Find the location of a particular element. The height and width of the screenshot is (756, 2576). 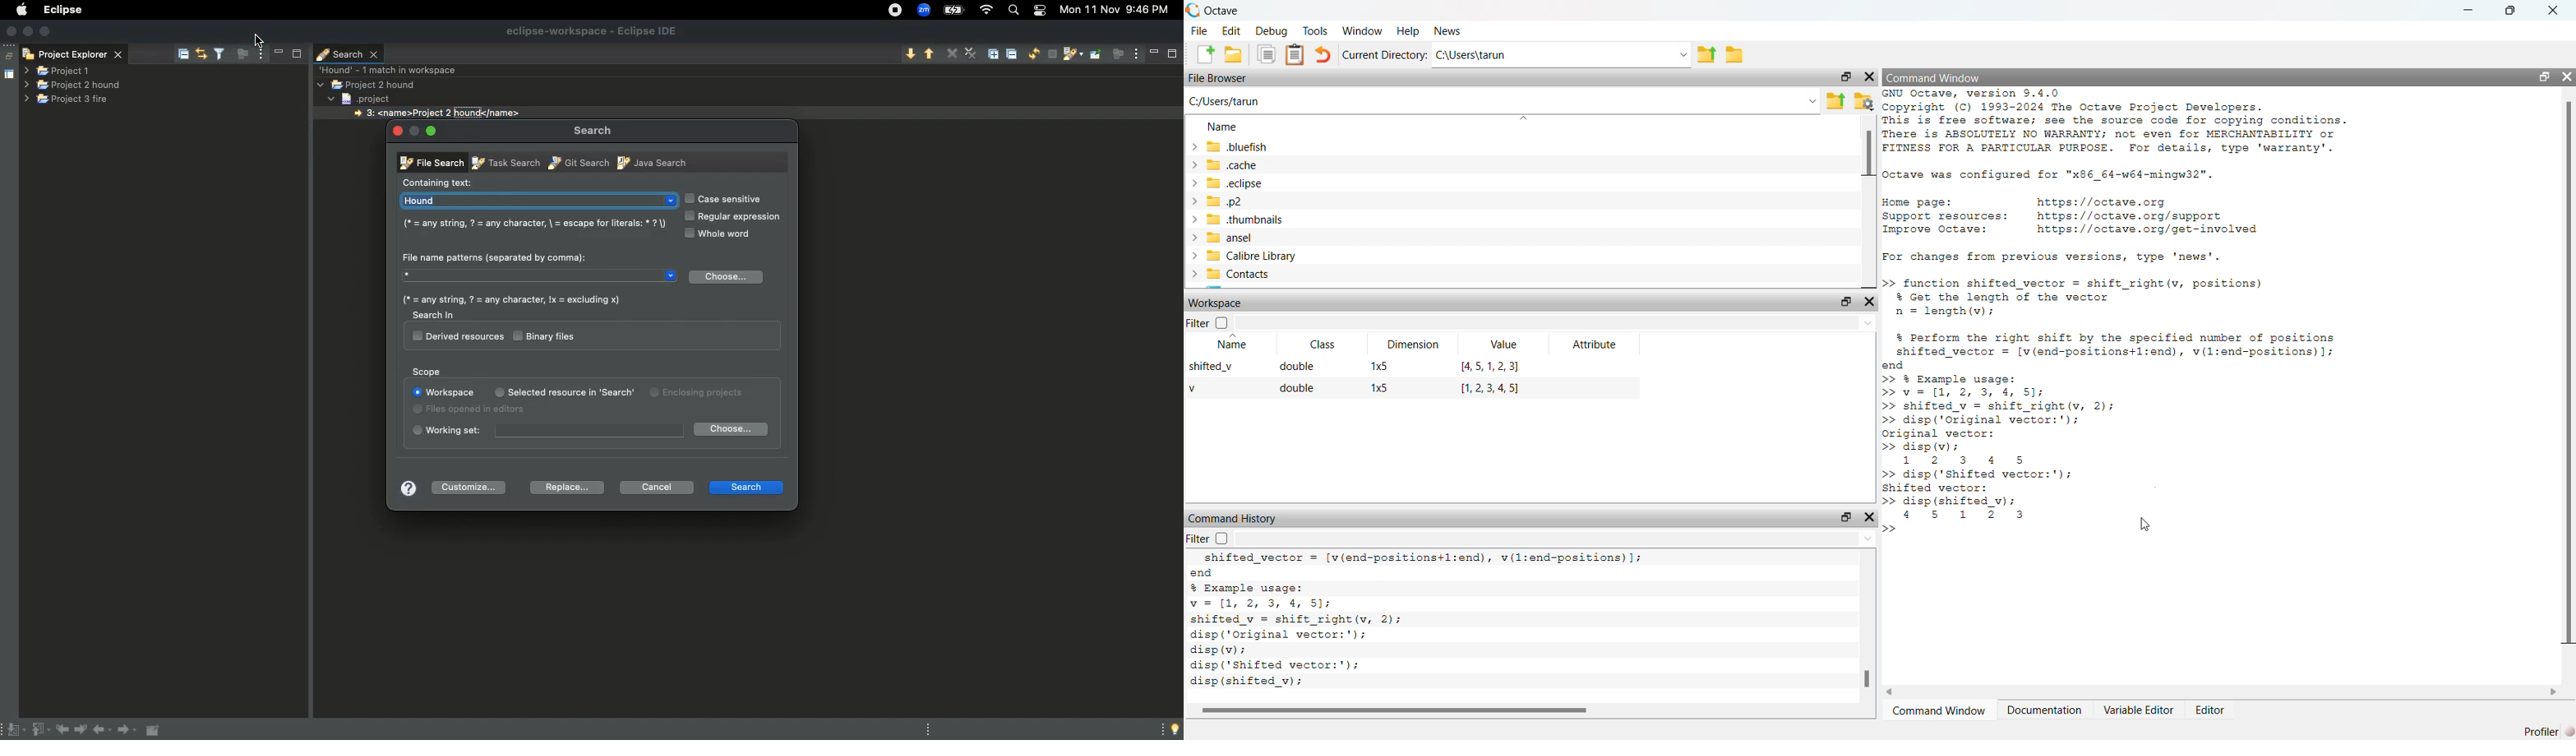

Hound - 1 match in workspace is located at coordinates (391, 69).